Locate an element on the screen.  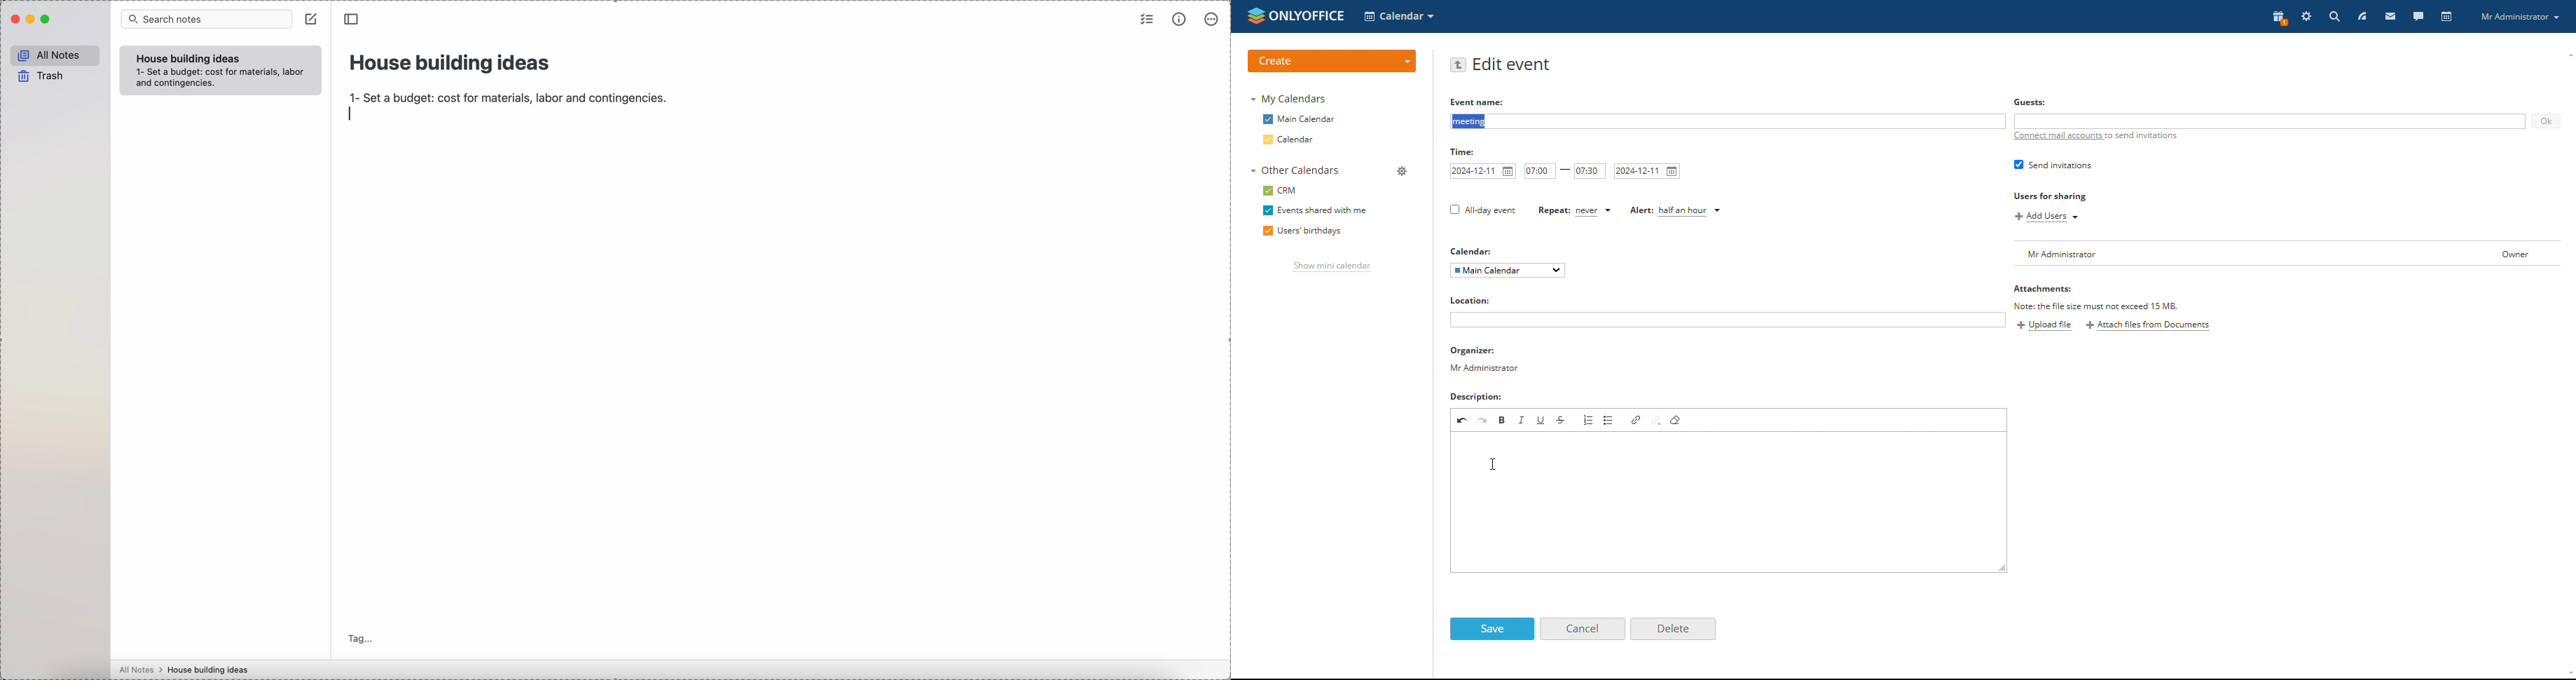
all notes is located at coordinates (141, 670).